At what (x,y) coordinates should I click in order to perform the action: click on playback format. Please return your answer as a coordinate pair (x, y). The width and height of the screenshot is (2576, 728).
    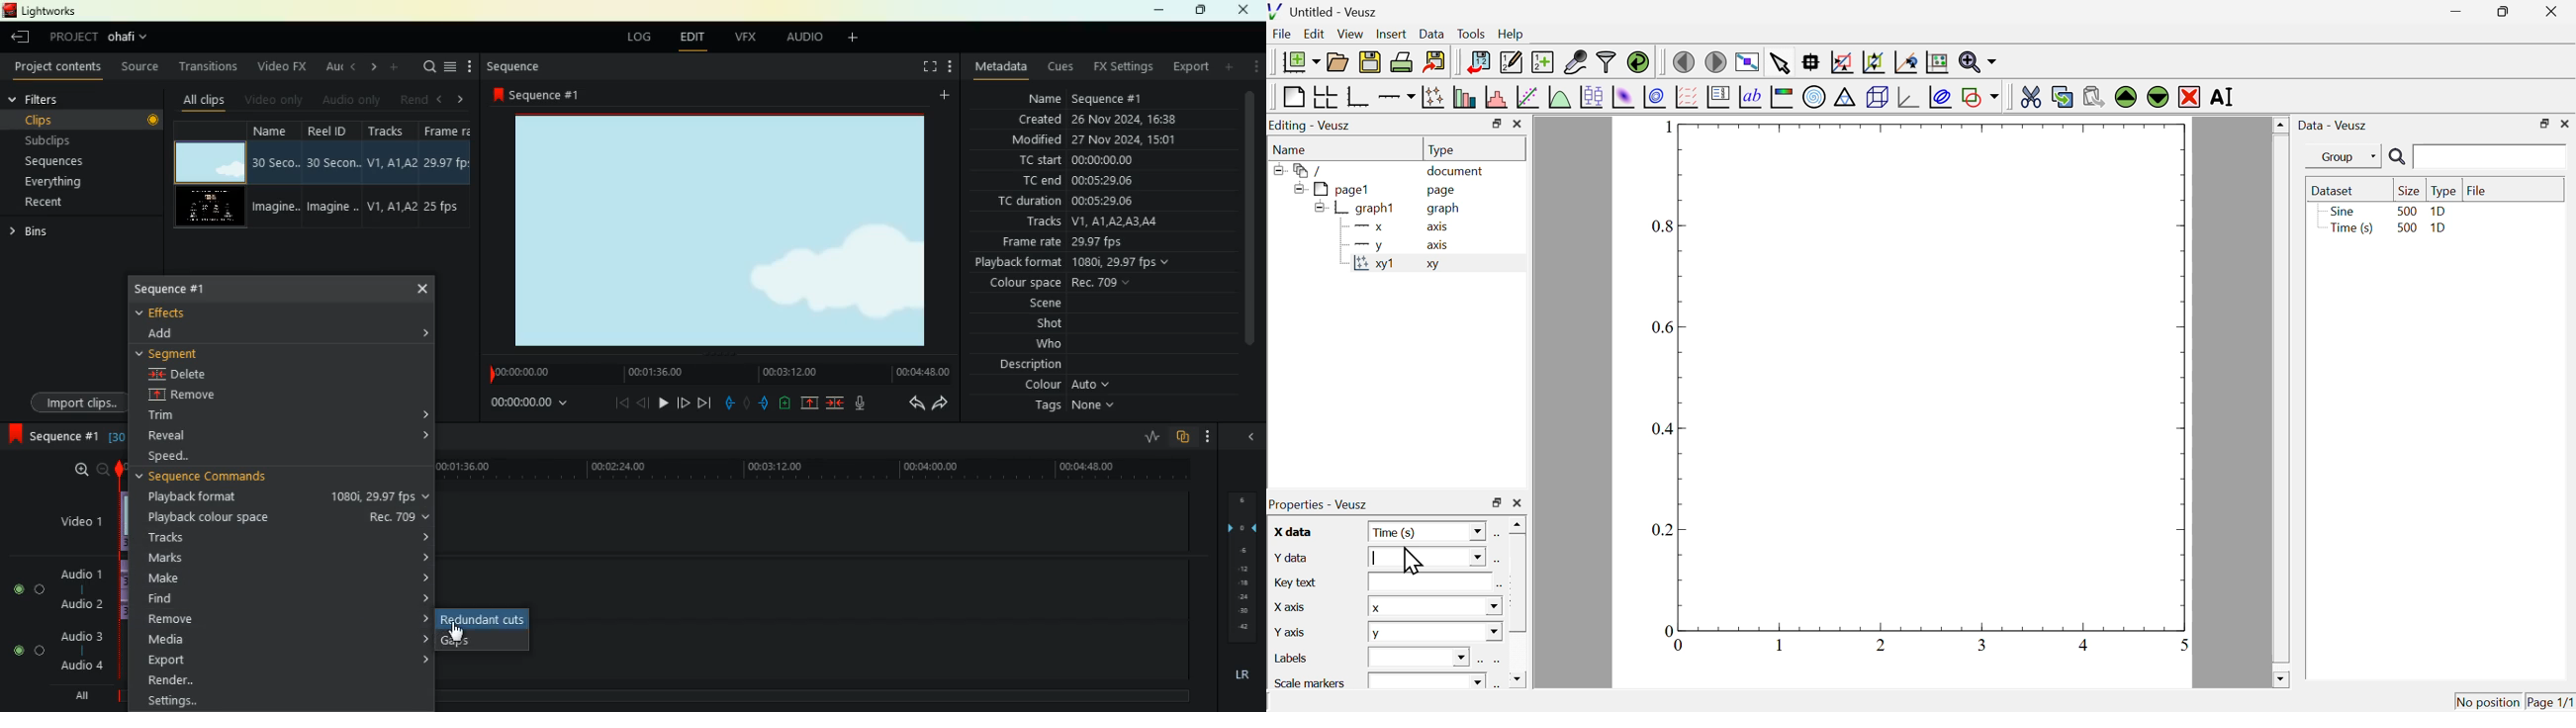
    Looking at the image, I should click on (286, 499).